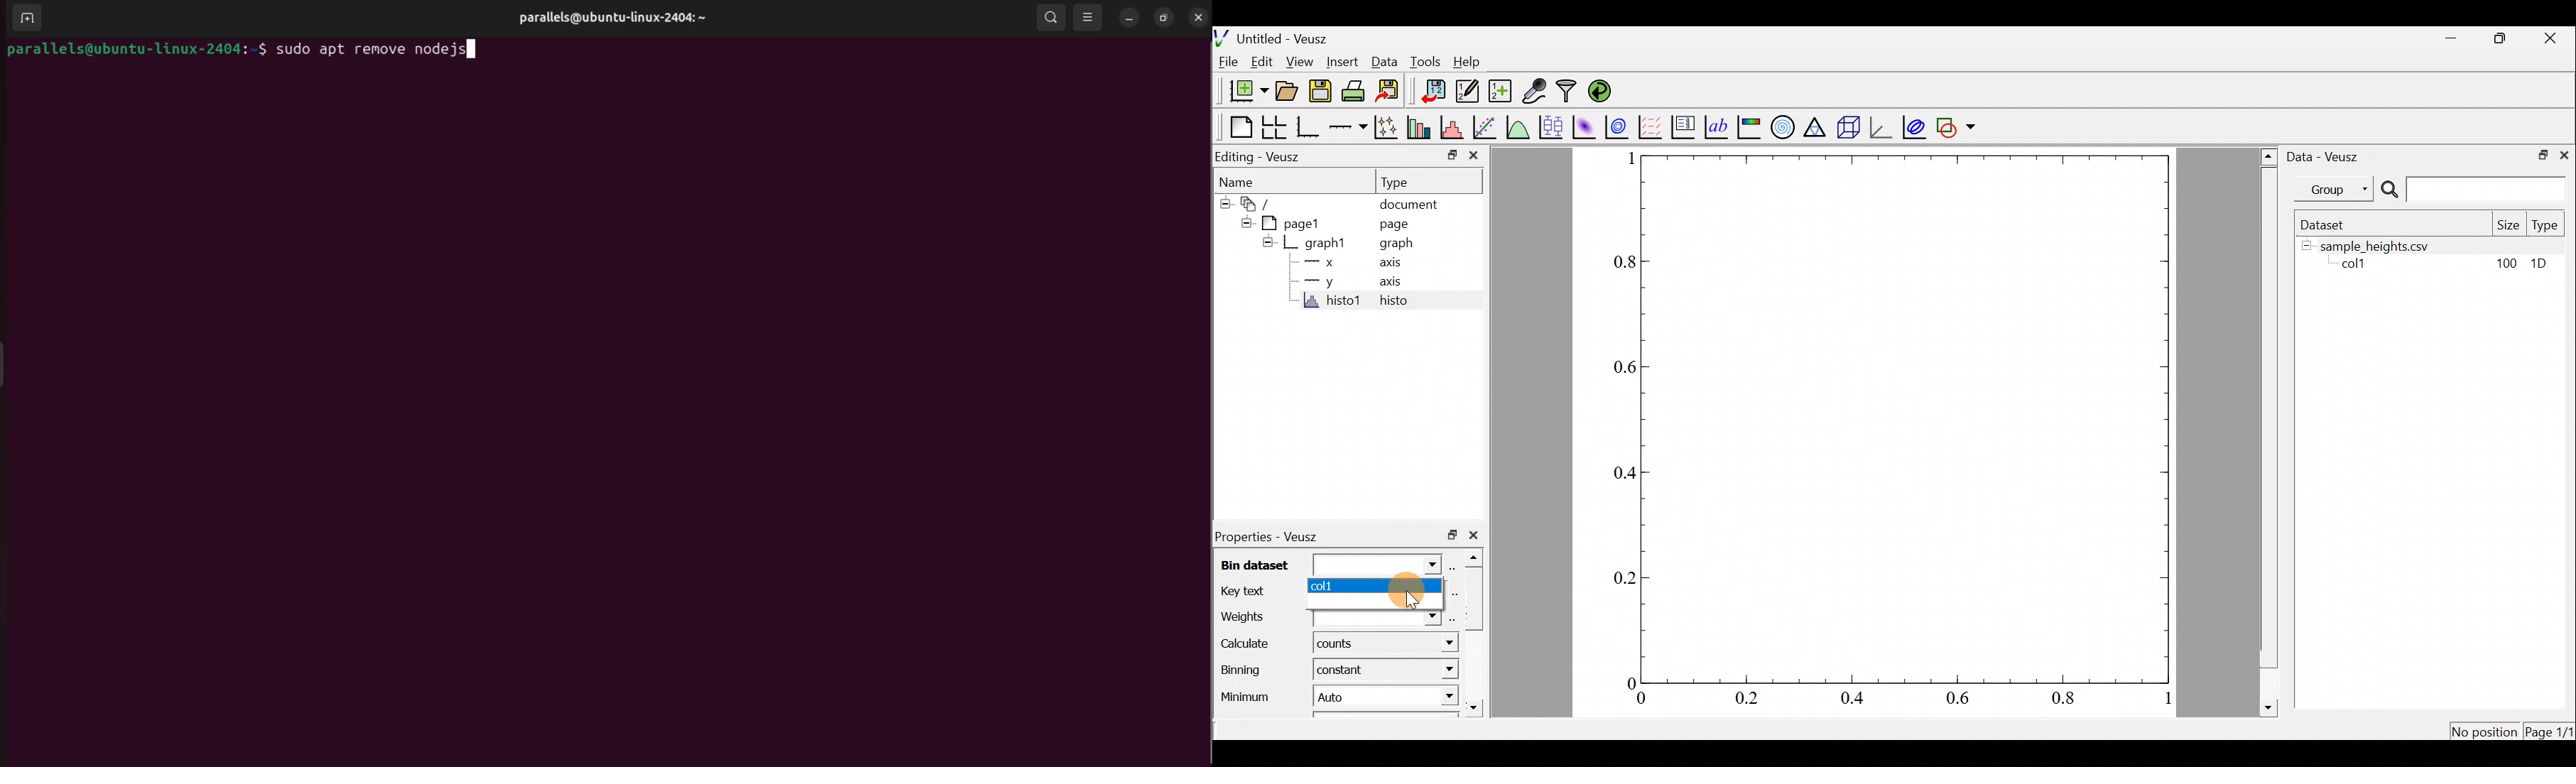  Describe the element at coordinates (1299, 62) in the screenshot. I see `View` at that location.